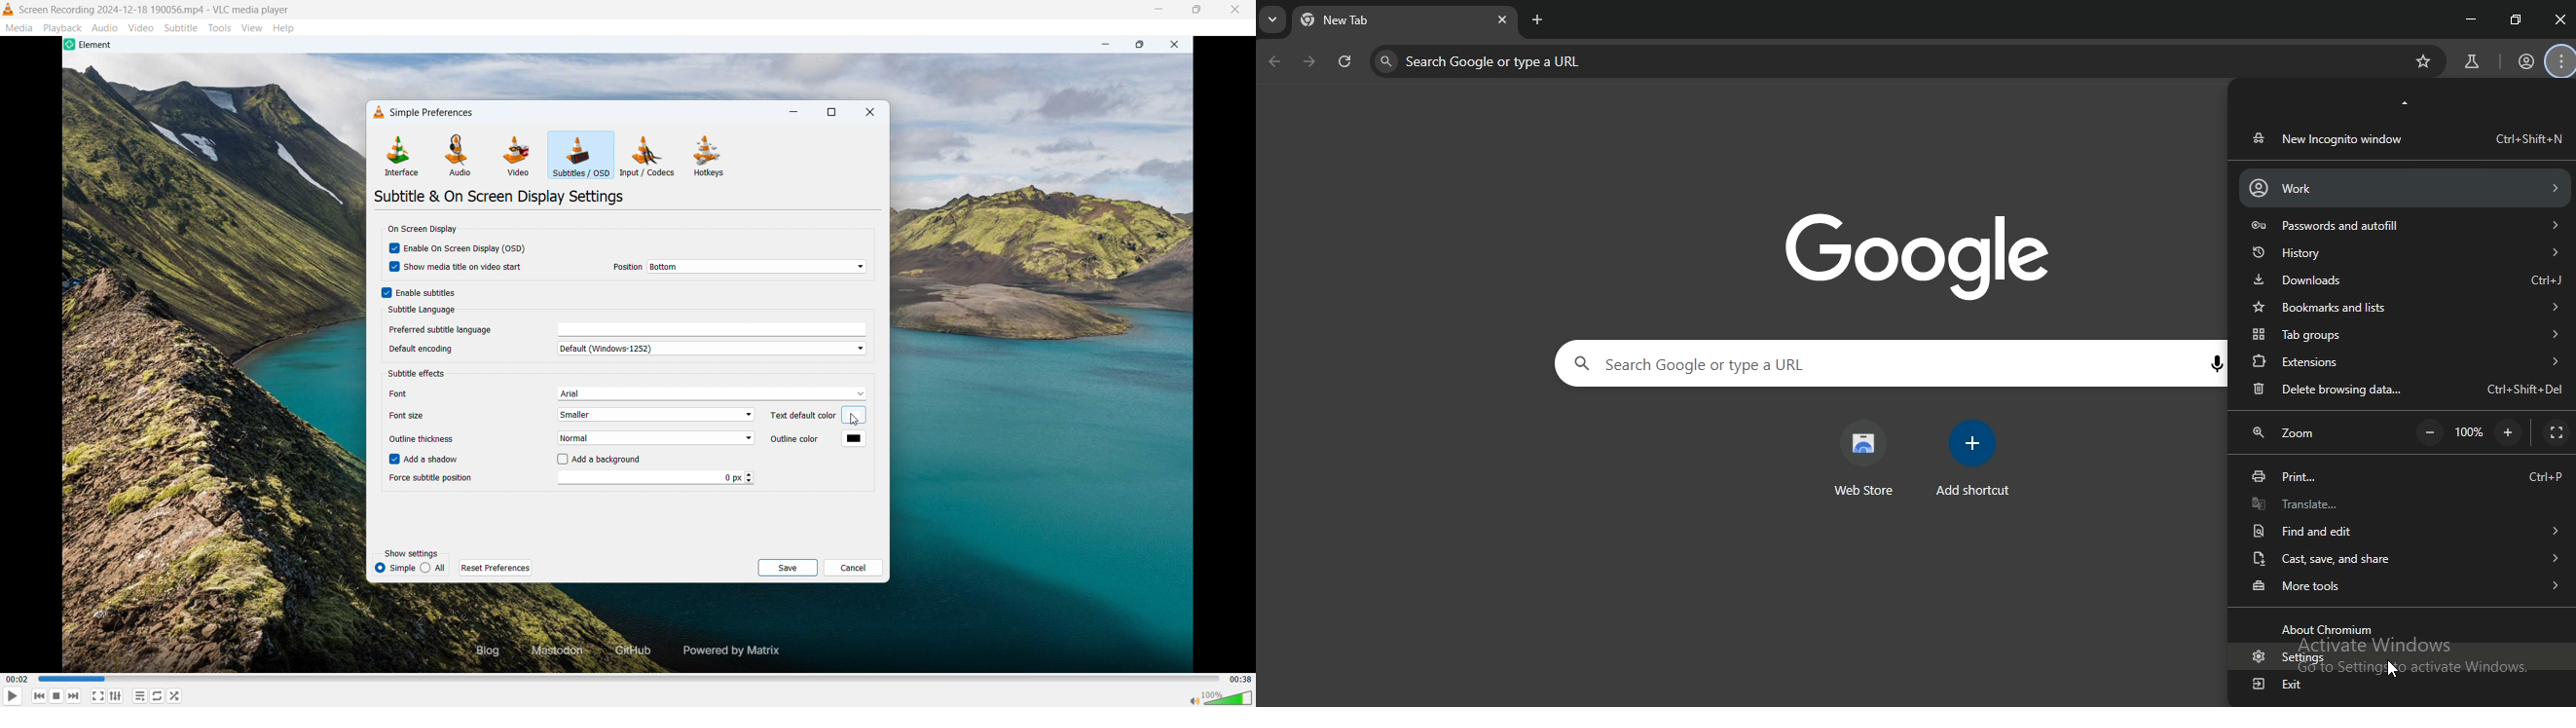 The height and width of the screenshot is (728, 2576). Describe the element at coordinates (220, 27) in the screenshot. I see `Tools ` at that location.